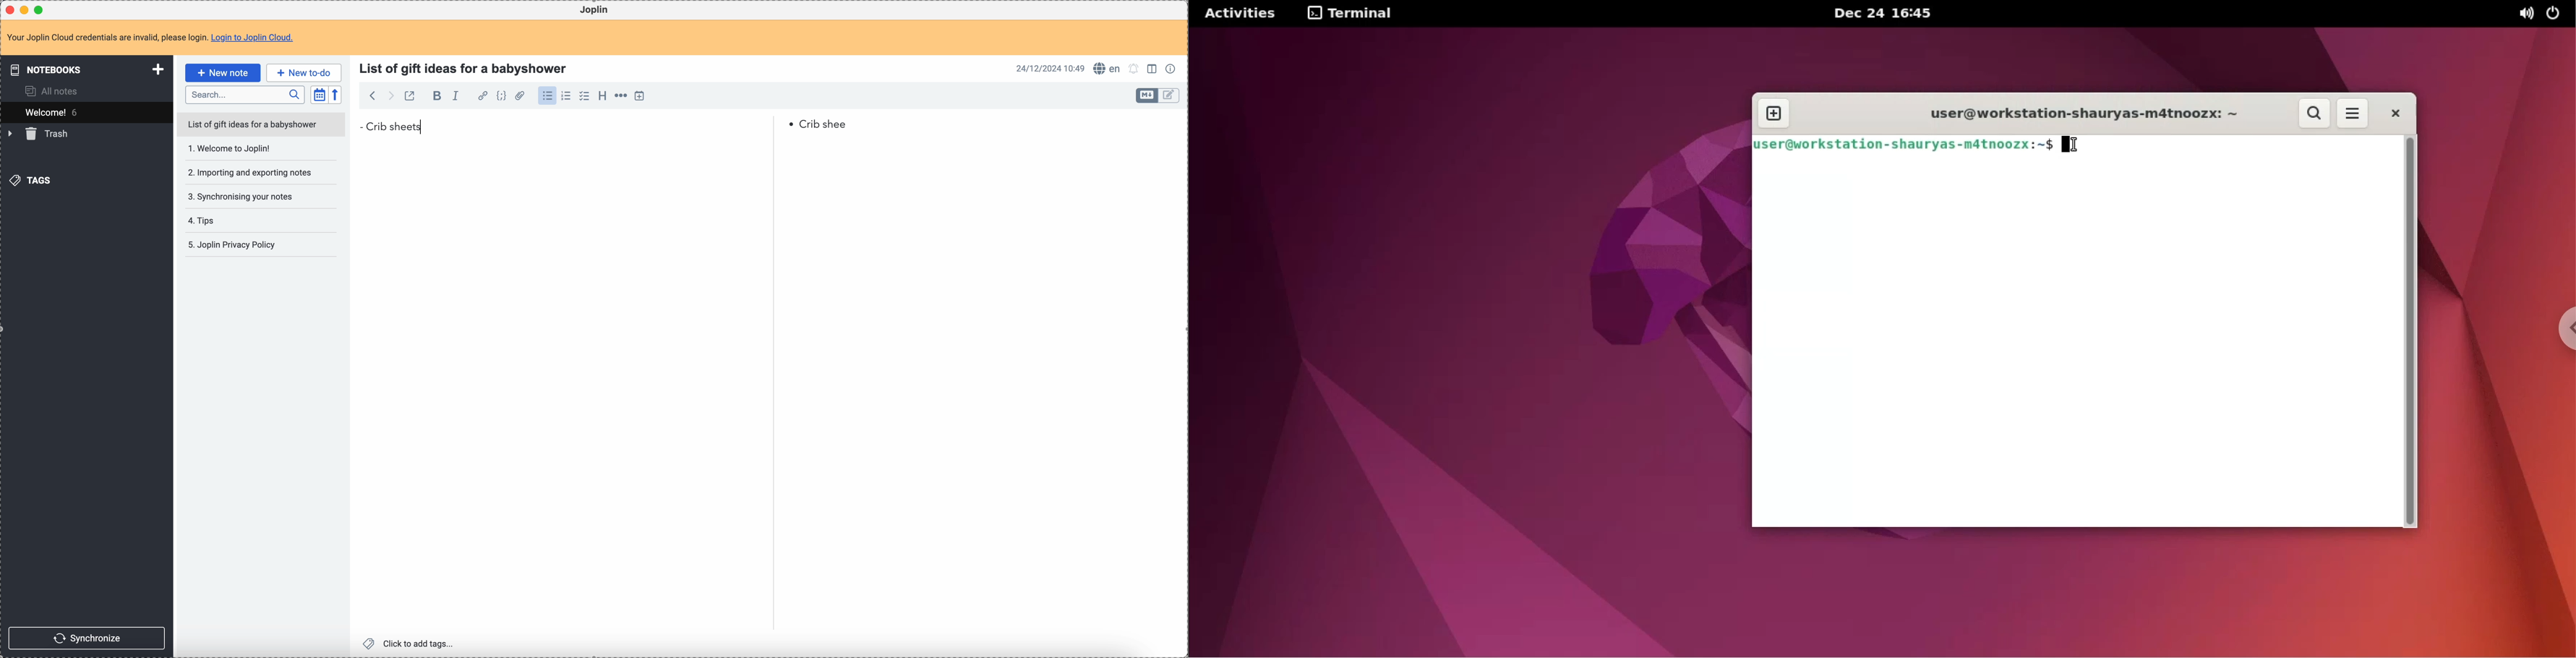 This screenshot has height=672, width=2576. Describe the element at coordinates (1051, 68) in the screenshot. I see `date and hour` at that location.